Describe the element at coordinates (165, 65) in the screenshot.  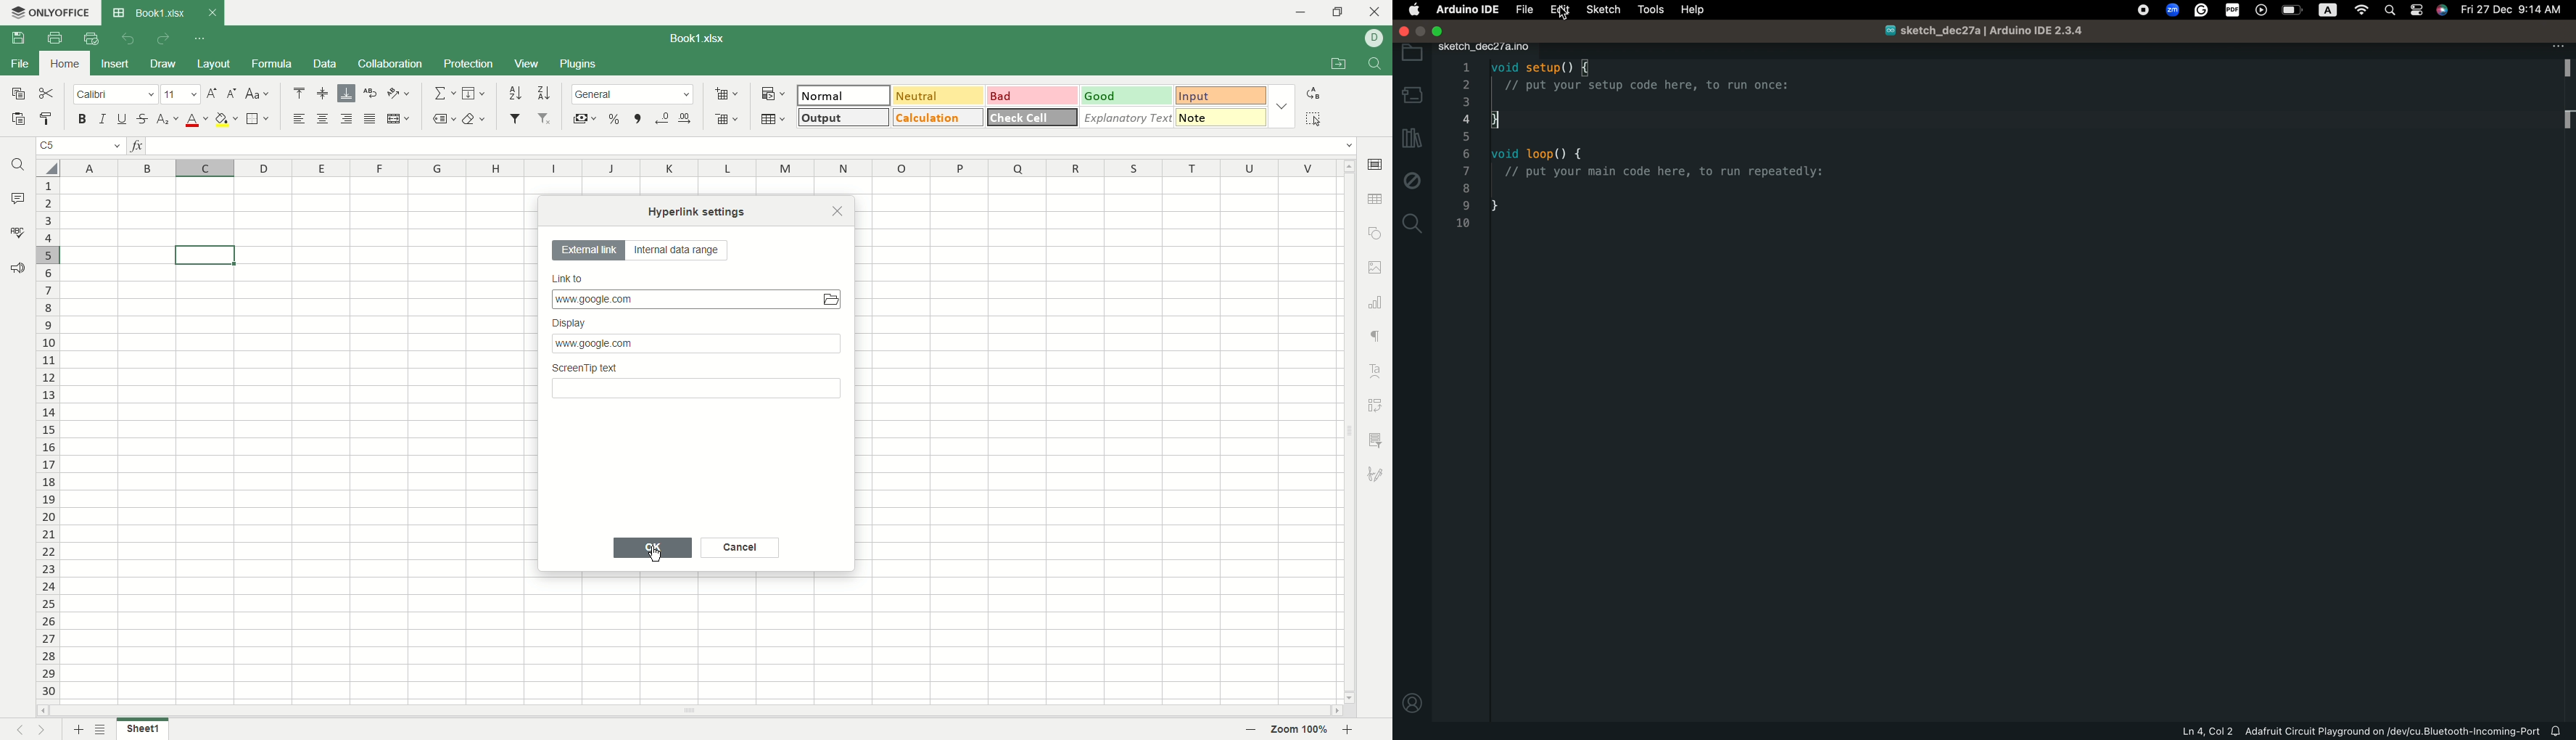
I see `draw` at that location.